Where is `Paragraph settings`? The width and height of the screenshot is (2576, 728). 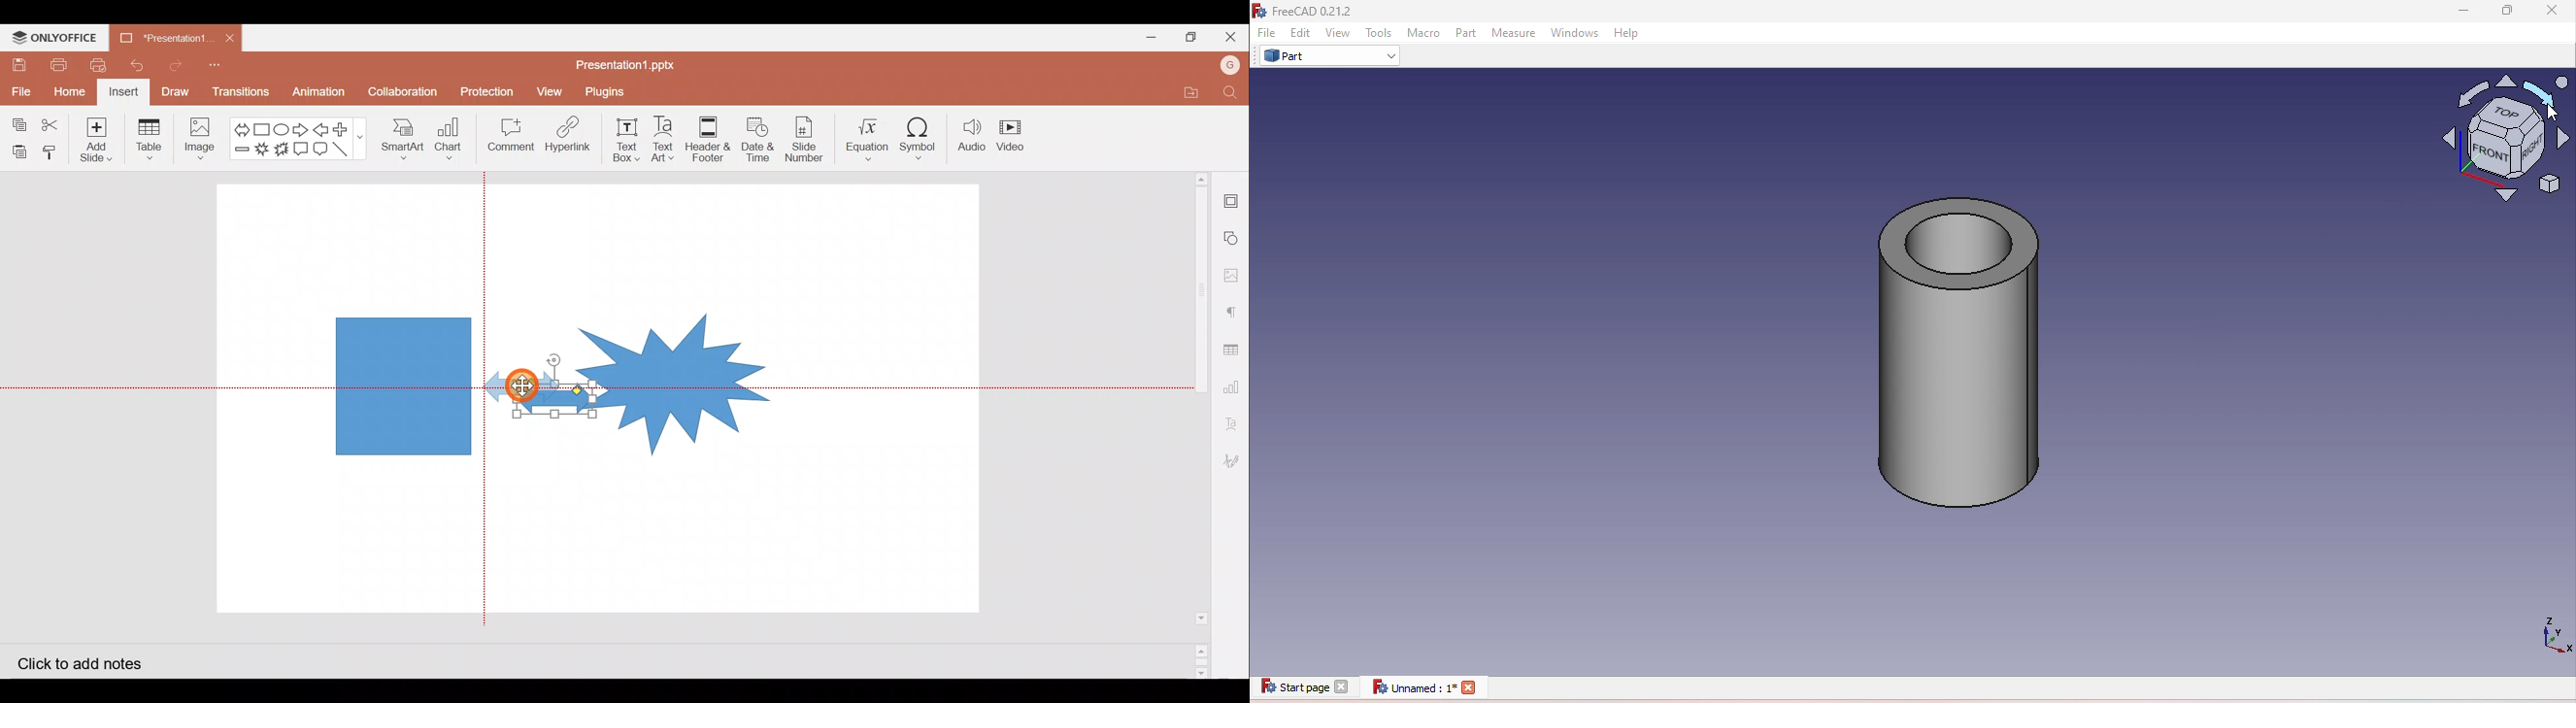
Paragraph settings is located at coordinates (1233, 314).